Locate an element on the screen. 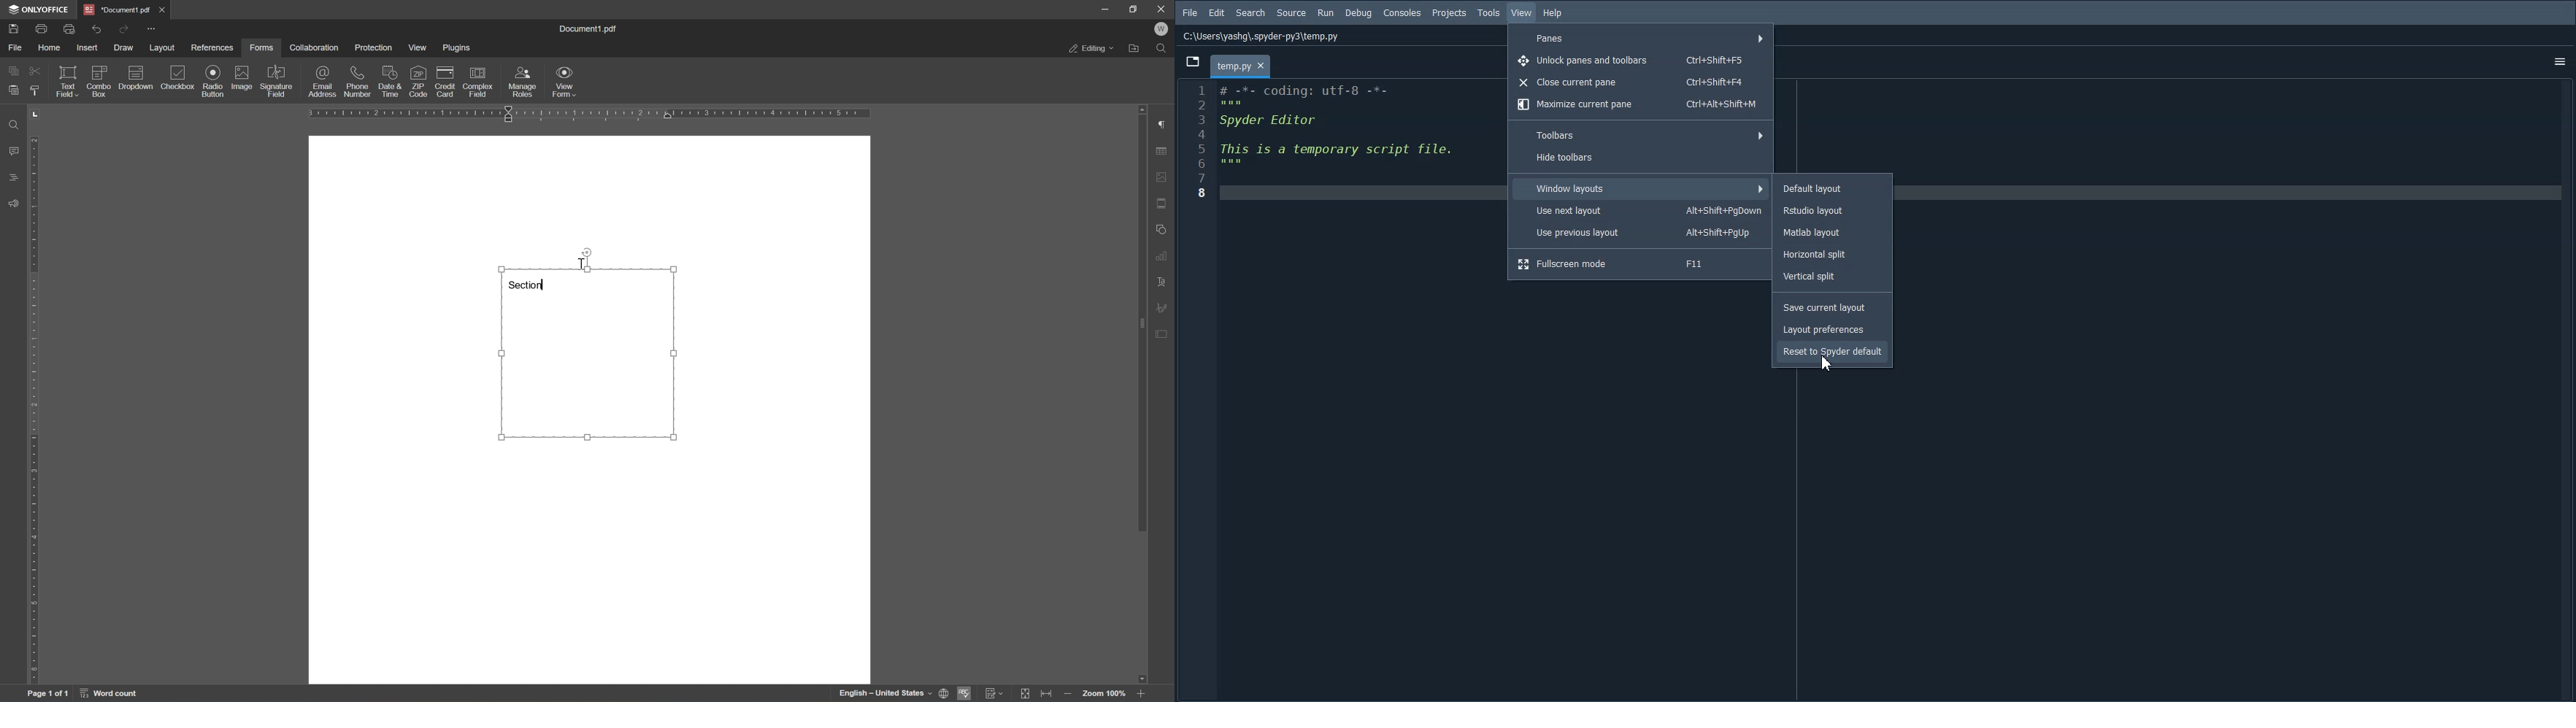 The height and width of the screenshot is (728, 2576). headings is located at coordinates (13, 177).